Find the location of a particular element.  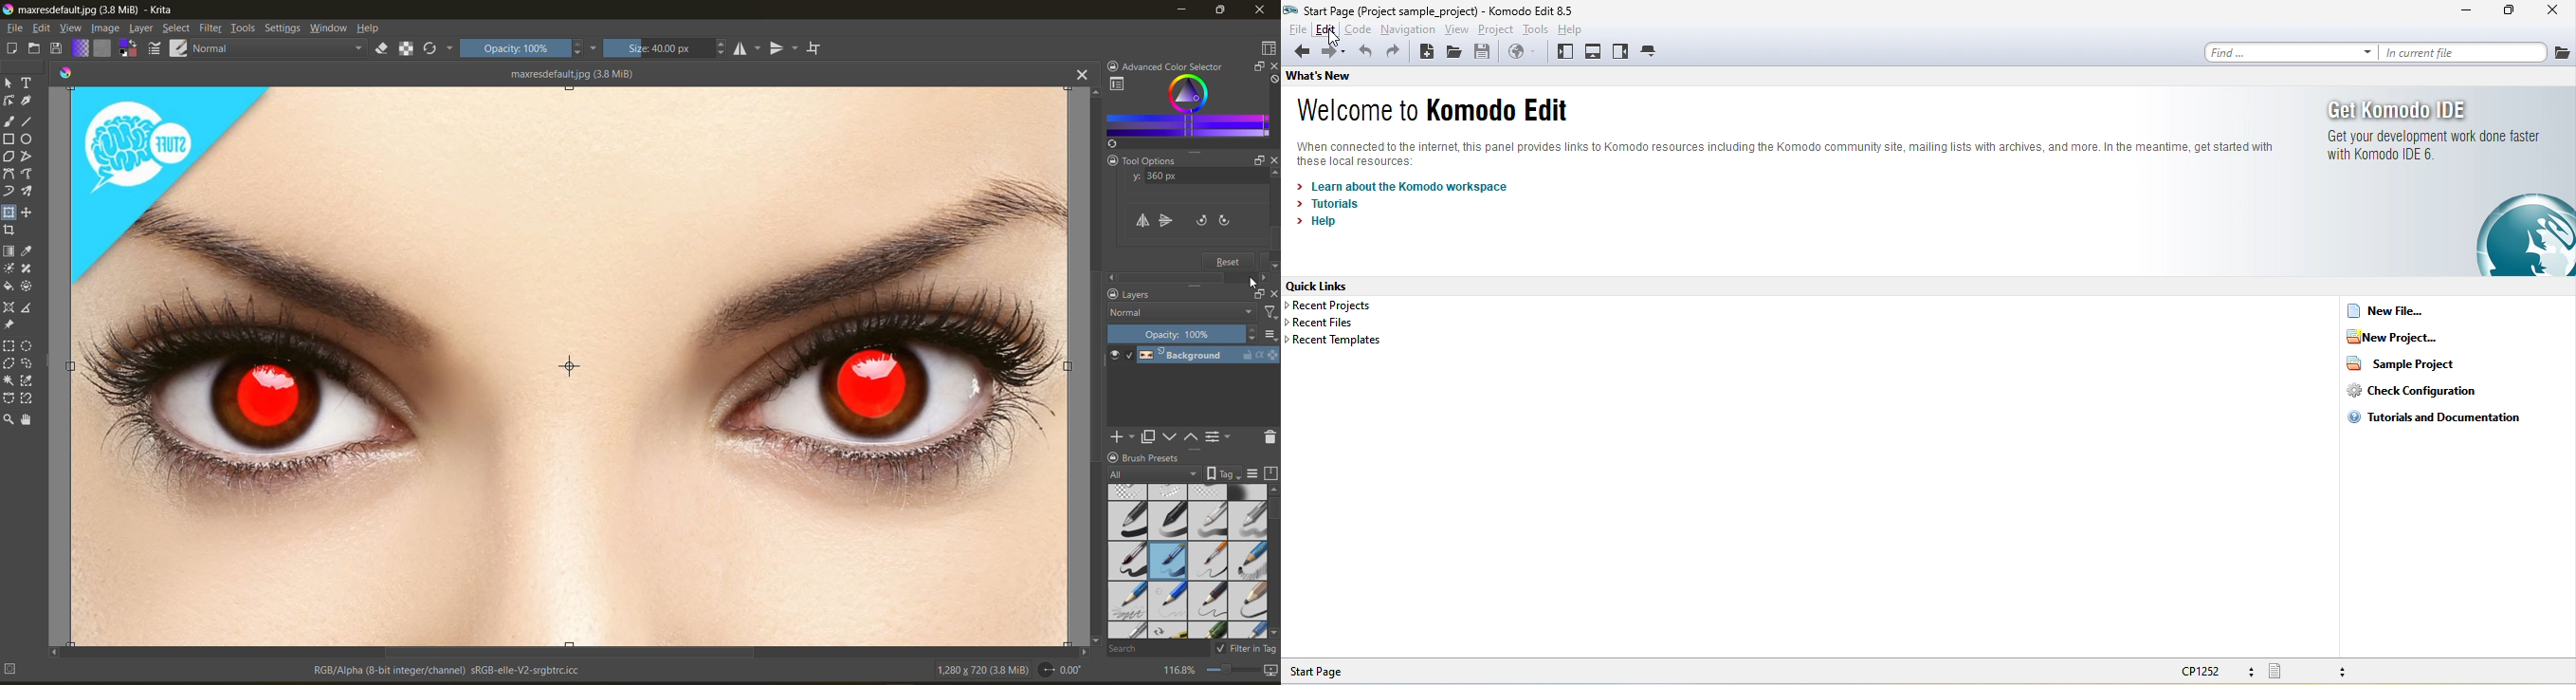

choose brush preset is located at coordinates (181, 47).